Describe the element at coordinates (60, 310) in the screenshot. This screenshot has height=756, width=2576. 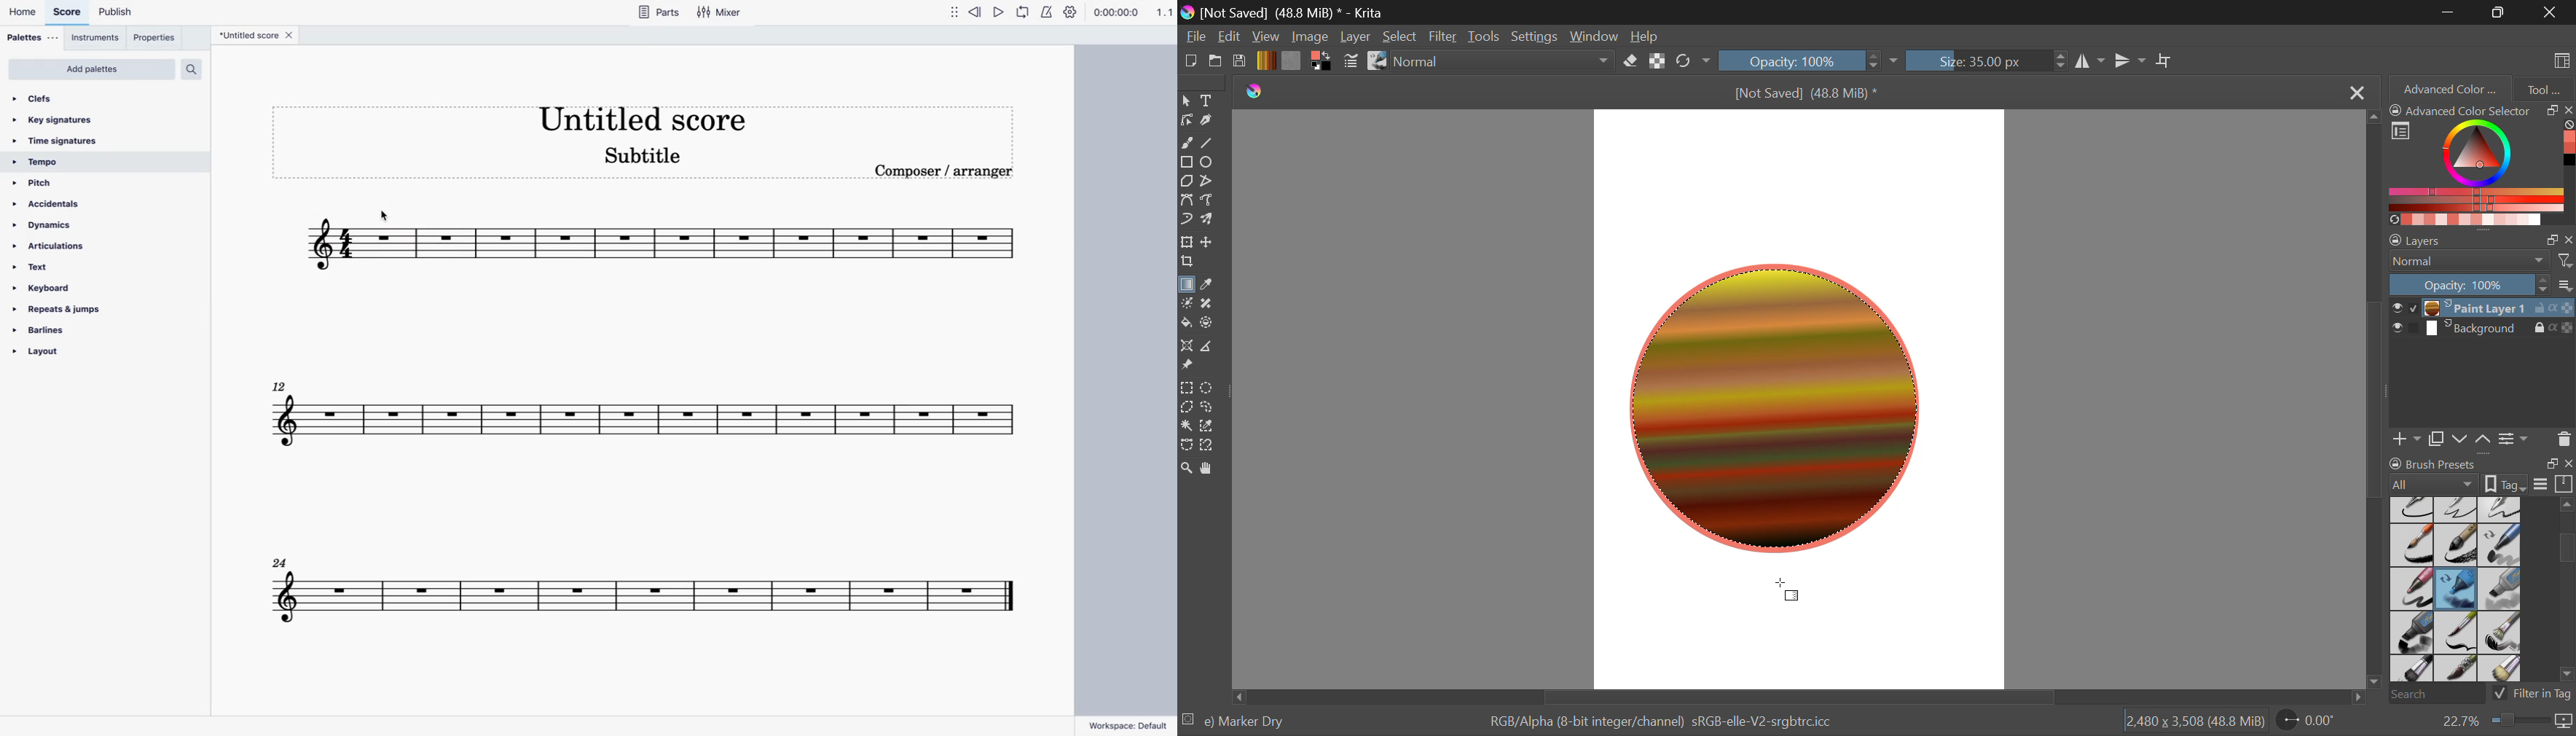
I see `repeats & jumps` at that location.